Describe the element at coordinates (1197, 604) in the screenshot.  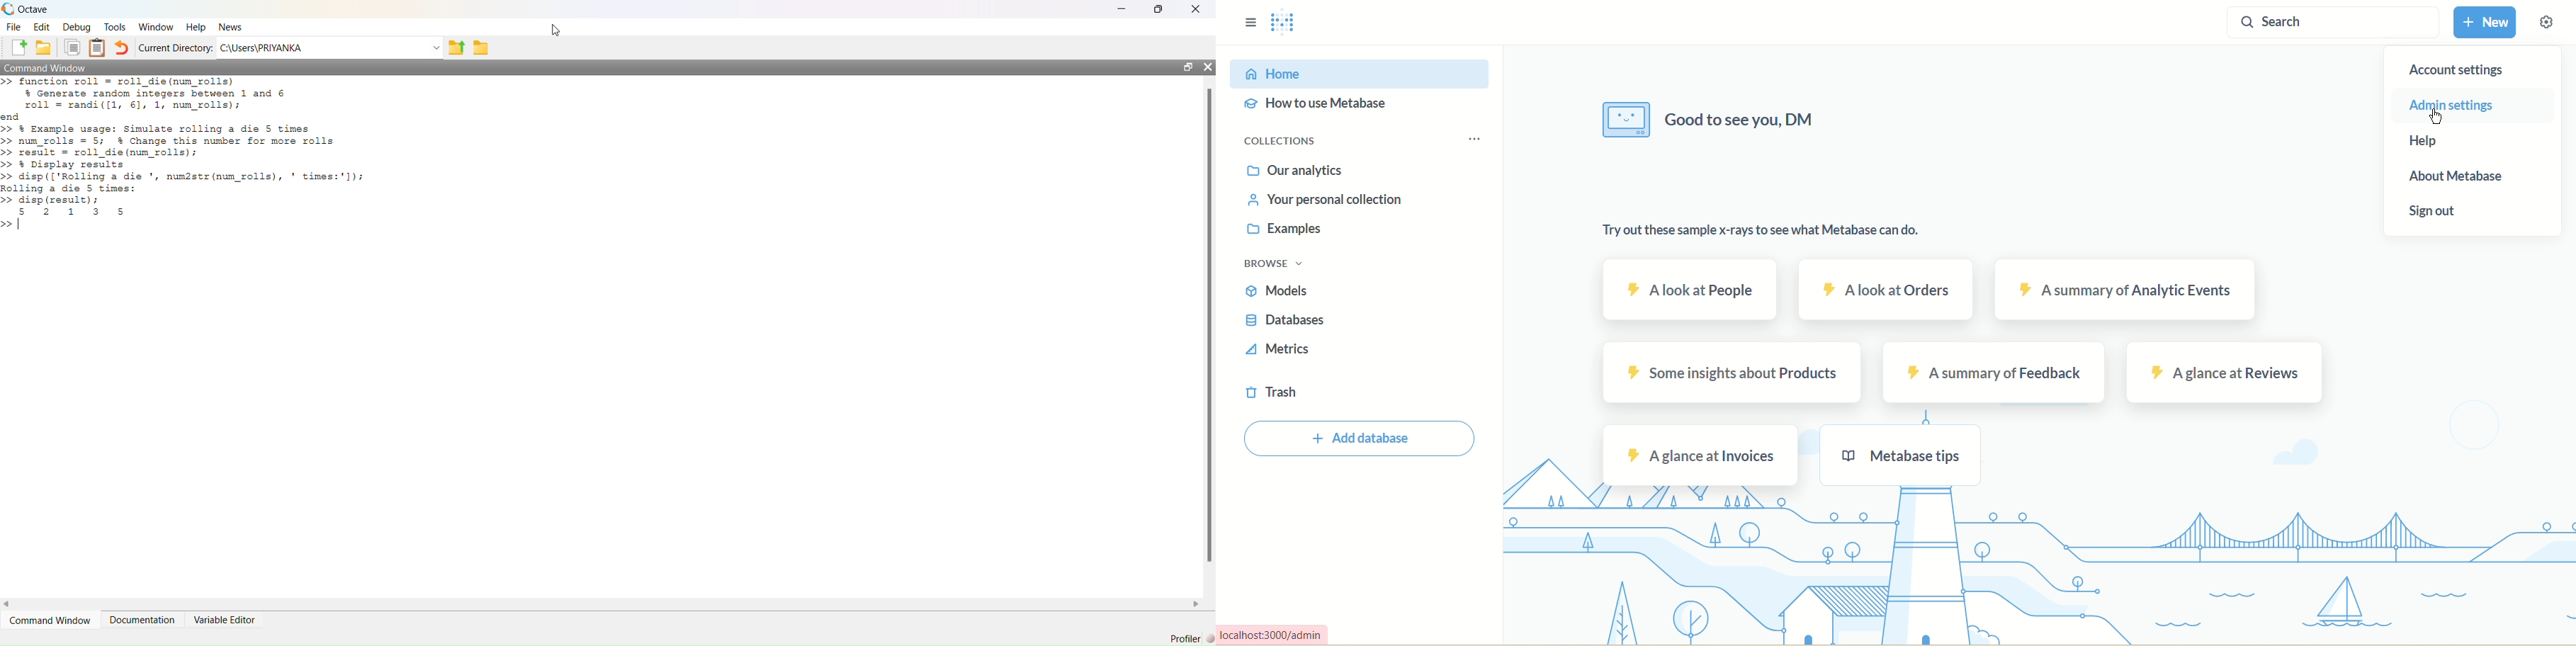
I see `scroll right` at that location.